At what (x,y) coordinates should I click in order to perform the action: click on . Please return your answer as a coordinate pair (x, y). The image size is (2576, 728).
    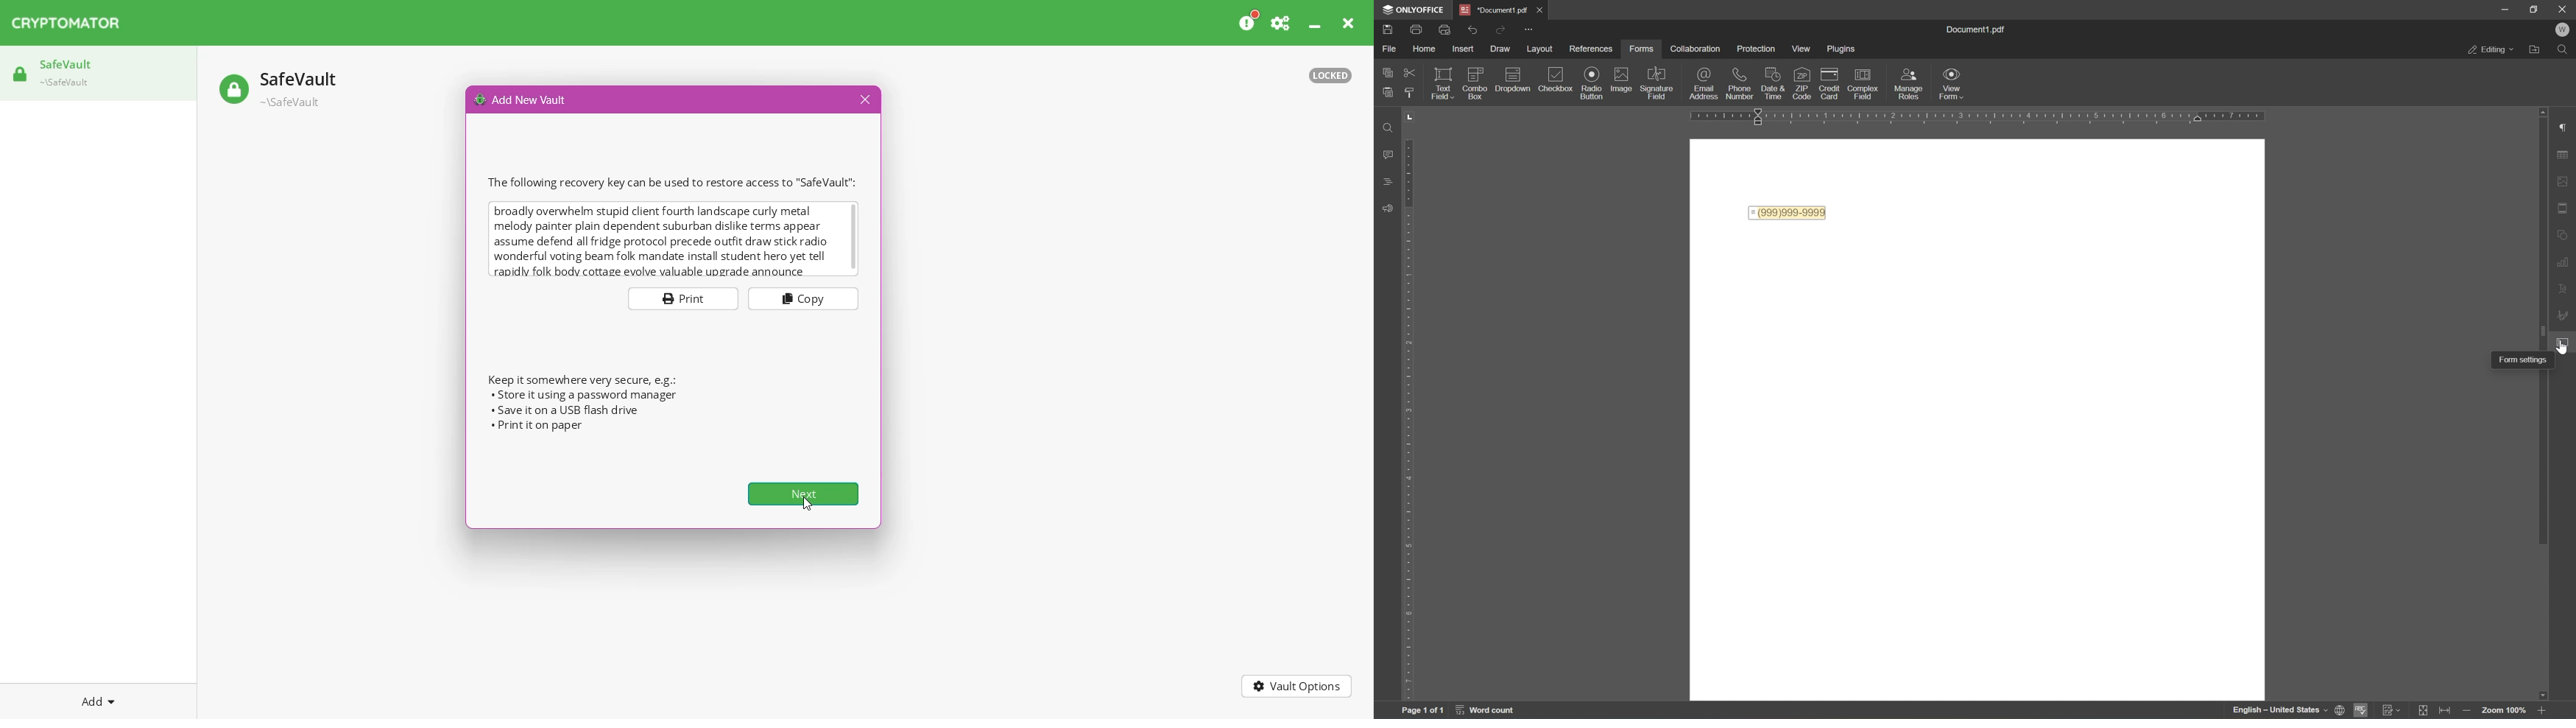
    Looking at the image, I should click on (1802, 48).